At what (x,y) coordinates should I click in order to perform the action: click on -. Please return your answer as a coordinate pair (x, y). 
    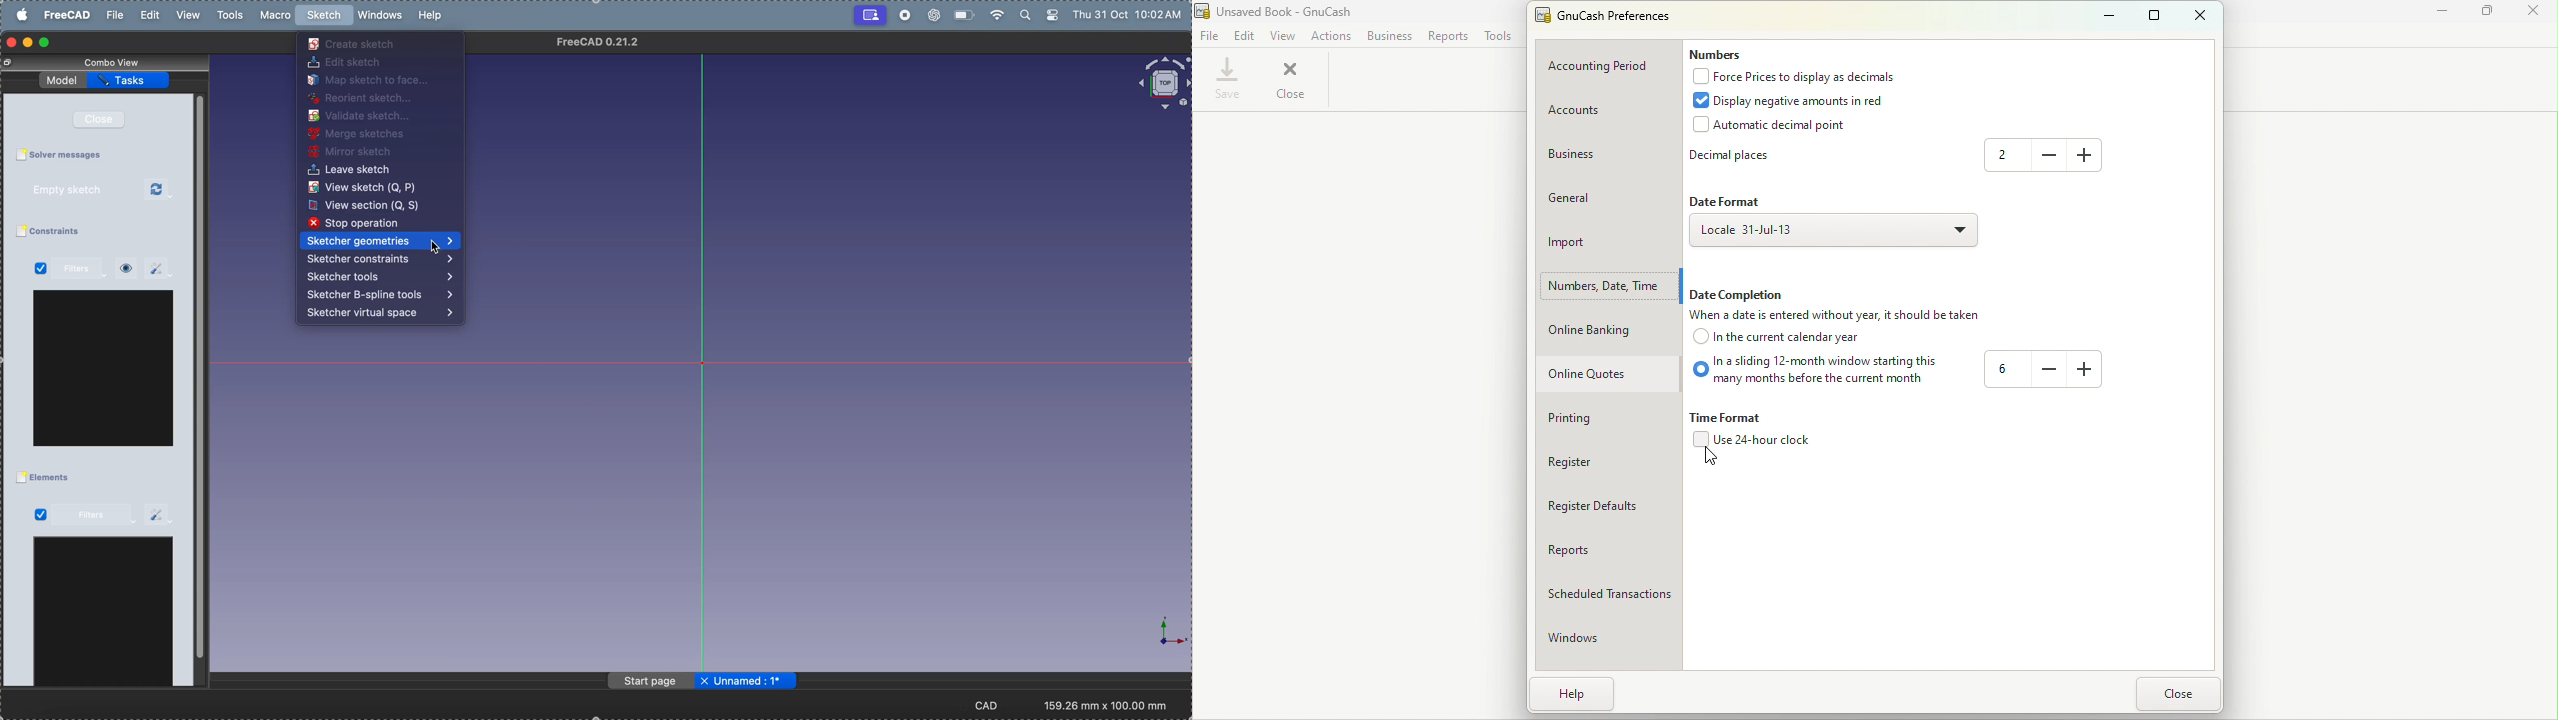
    Looking at the image, I should click on (2043, 154).